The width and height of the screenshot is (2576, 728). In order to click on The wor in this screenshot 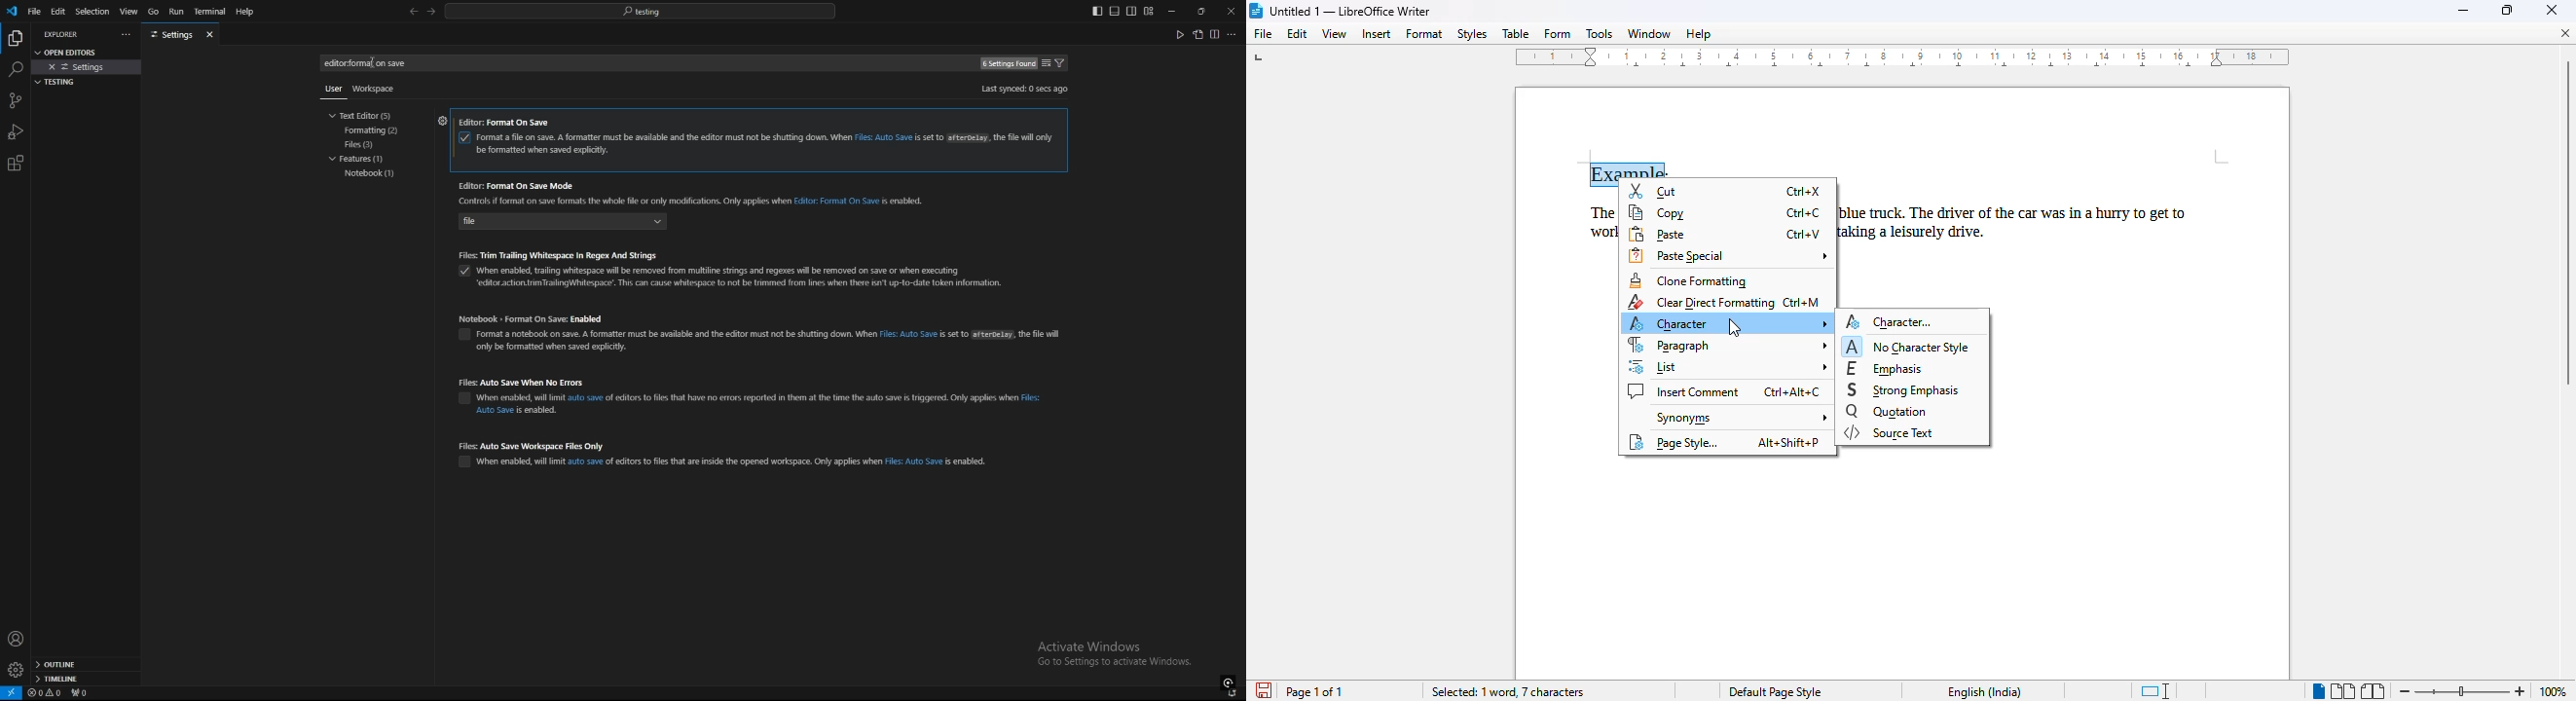, I will do `click(1593, 221)`.